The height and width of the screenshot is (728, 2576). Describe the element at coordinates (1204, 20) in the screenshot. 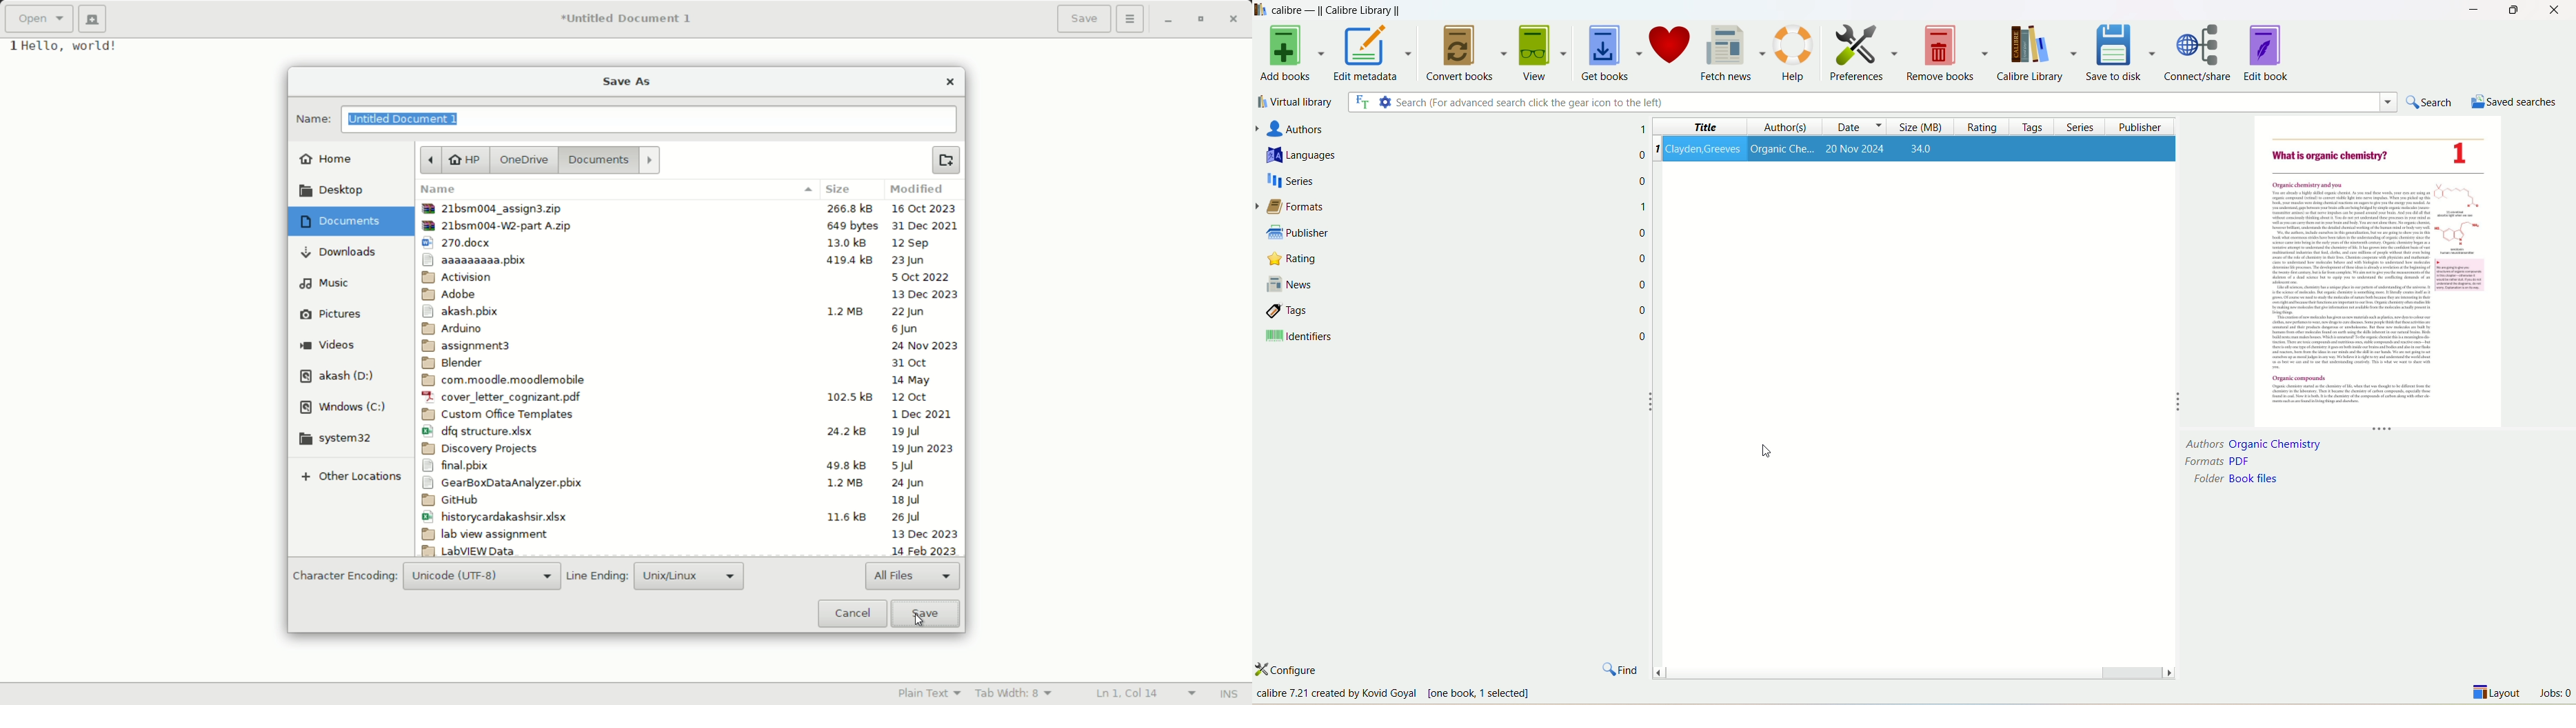

I see `maximize or restore` at that location.